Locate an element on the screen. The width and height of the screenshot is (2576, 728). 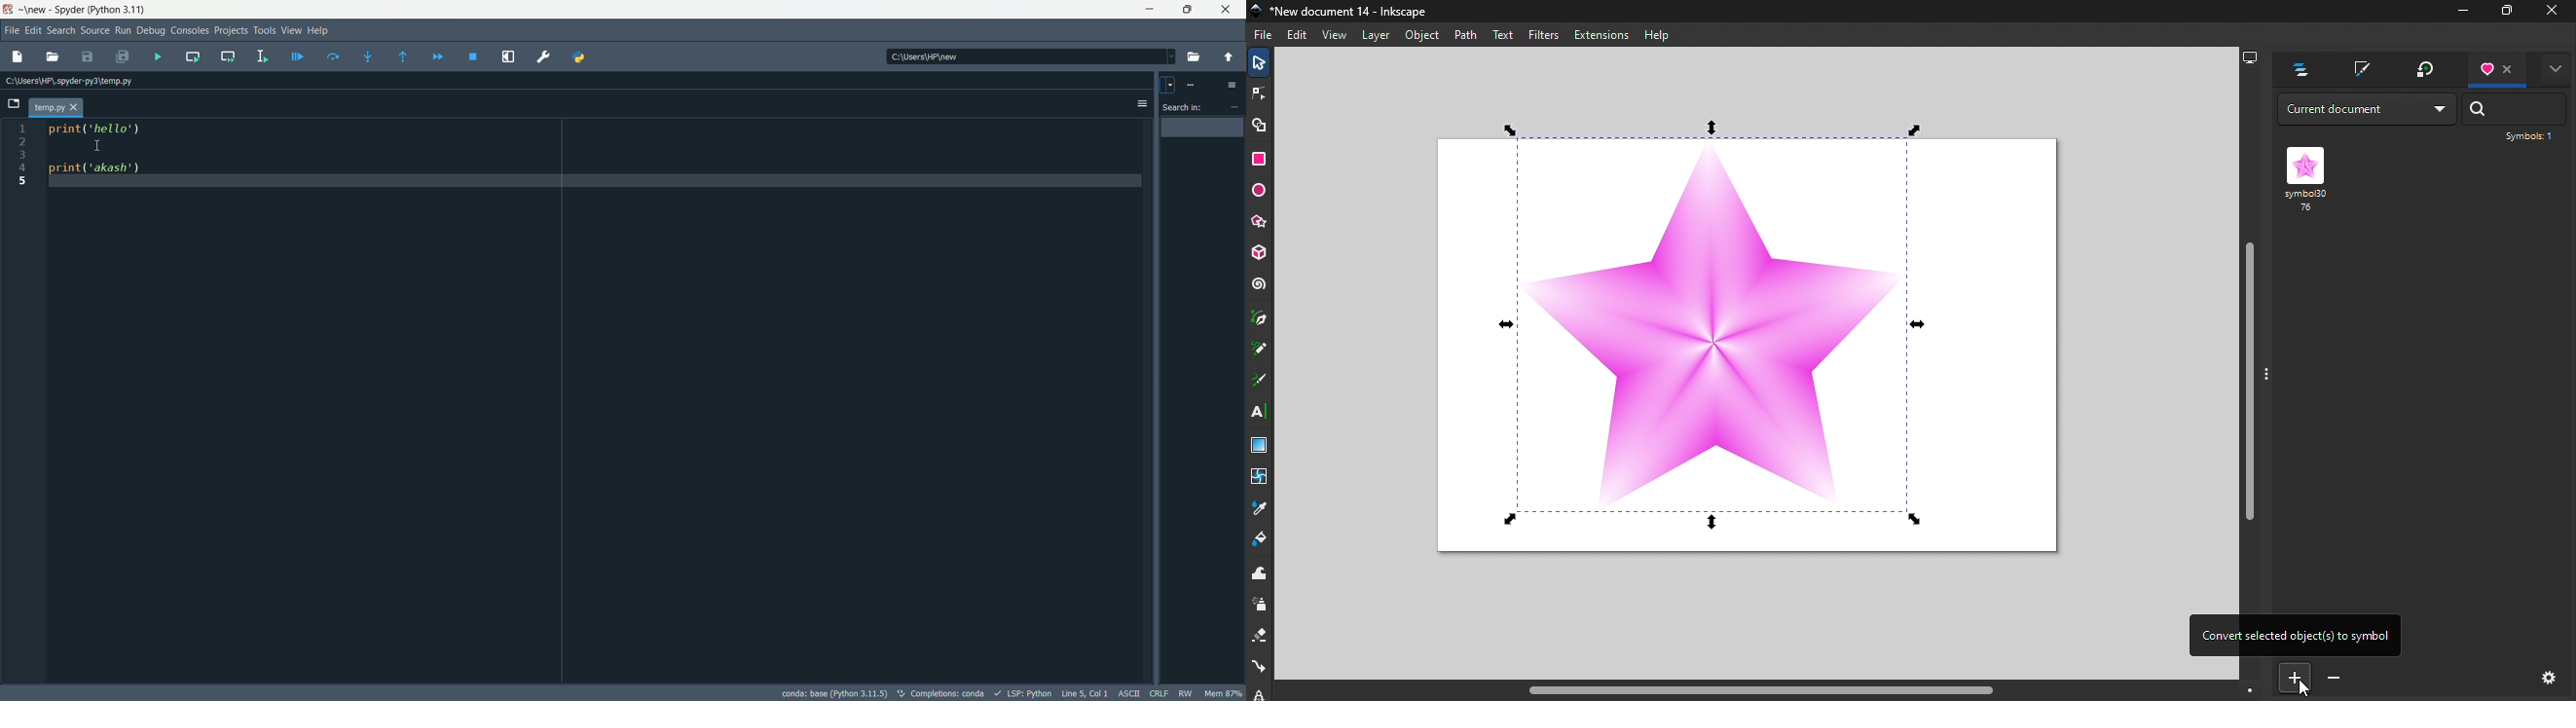
close app is located at coordinates (1230, 10).